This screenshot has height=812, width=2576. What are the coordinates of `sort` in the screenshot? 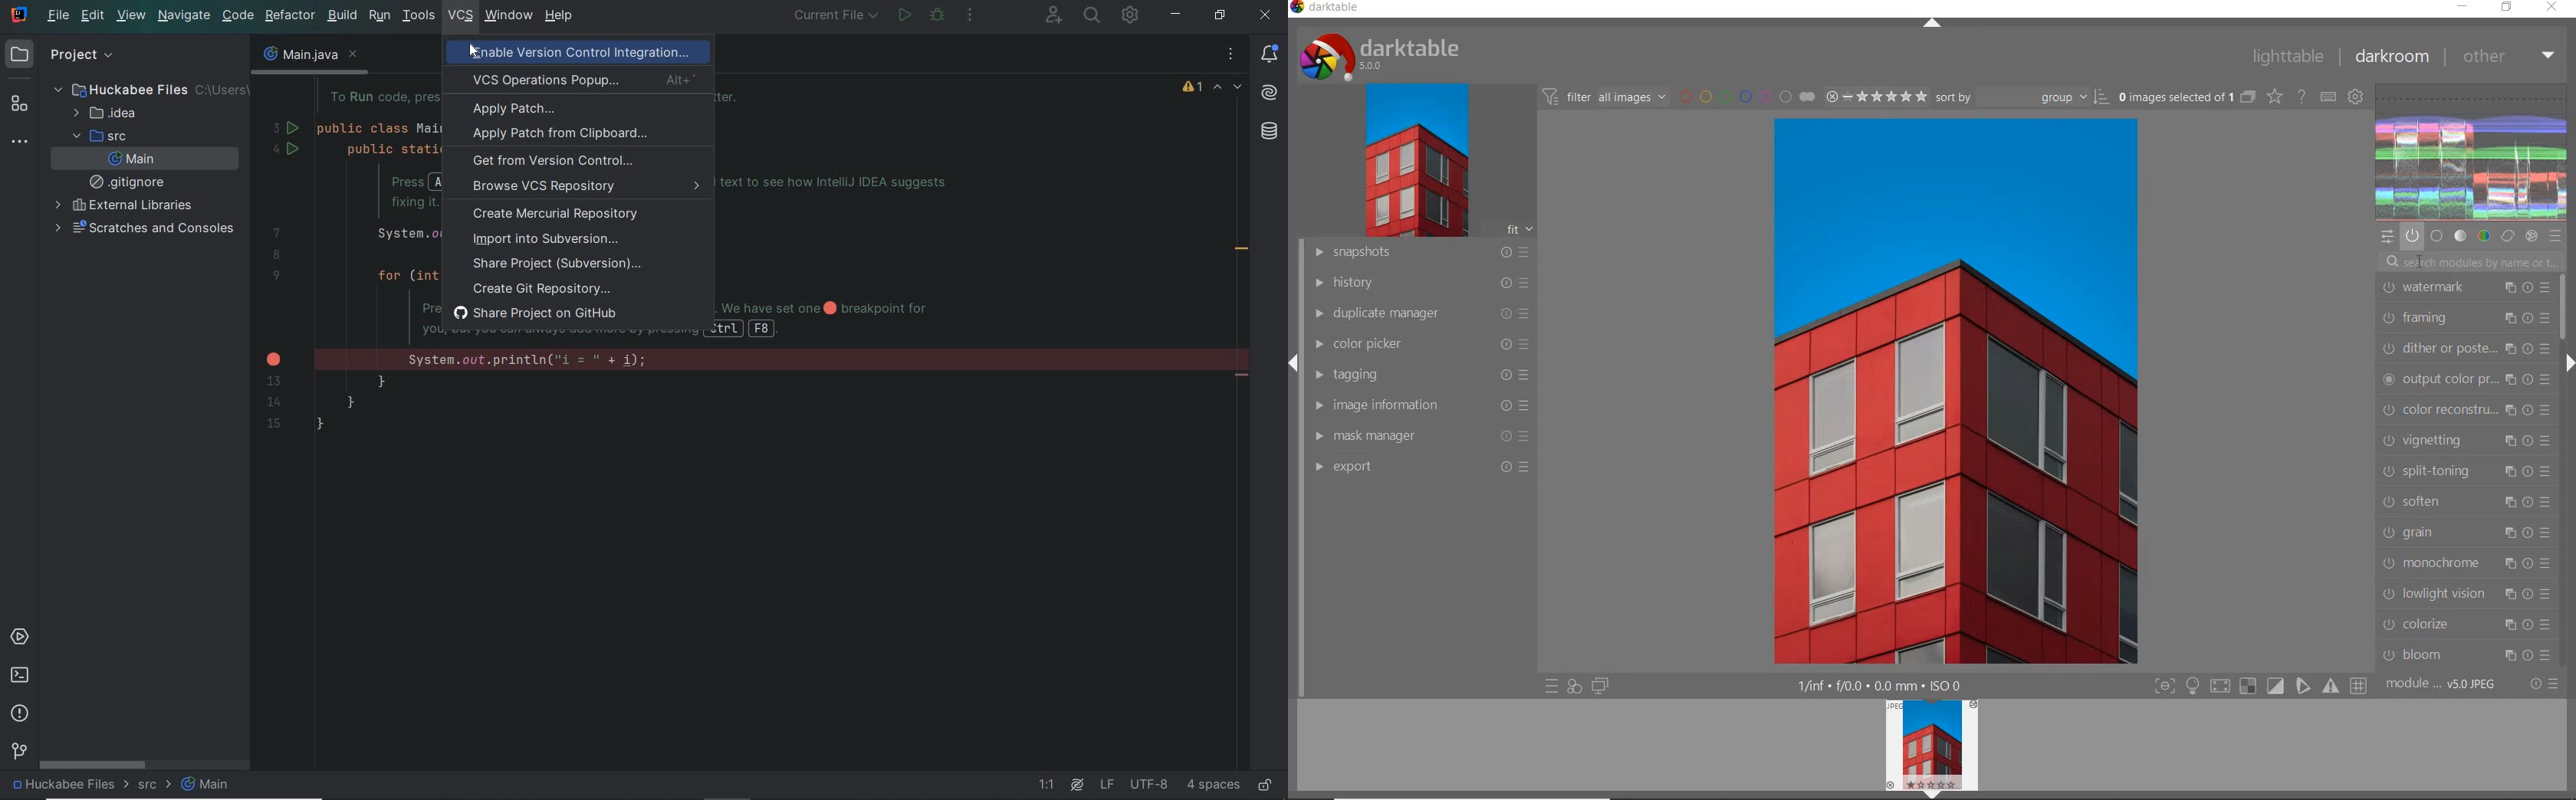 It's located at (2022, 96).